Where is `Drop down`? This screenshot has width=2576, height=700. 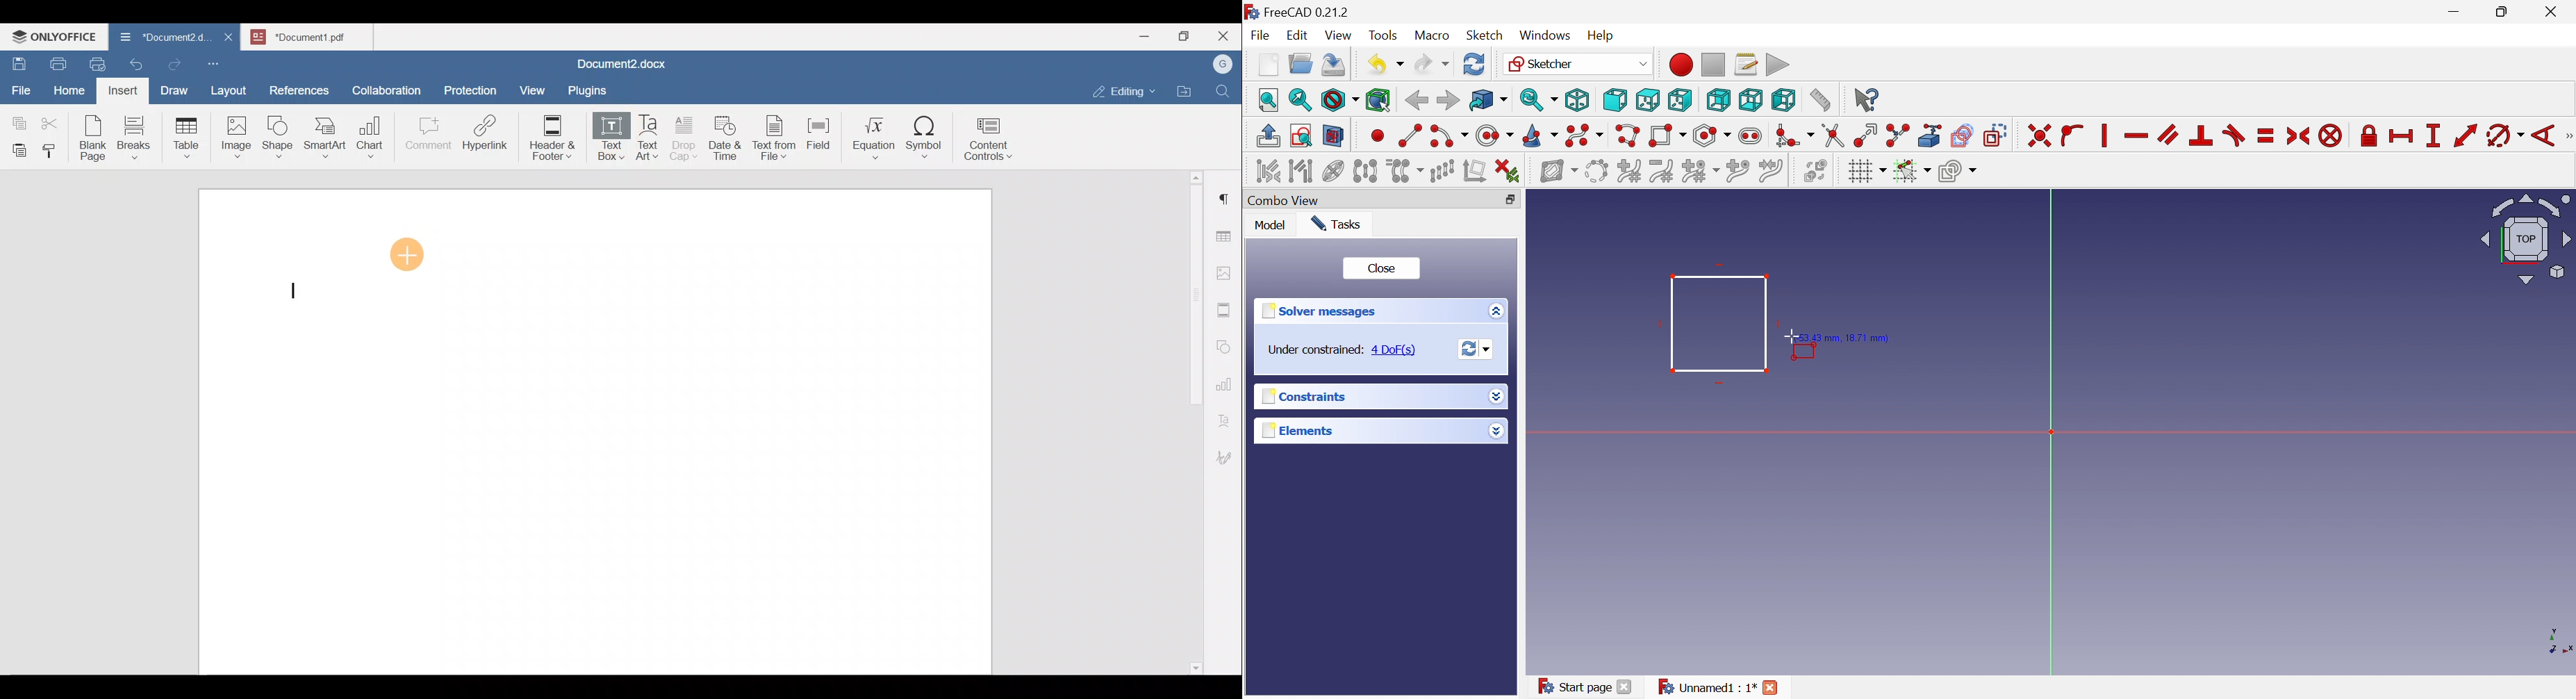
Drop down is located at coordinates (1495, 431).